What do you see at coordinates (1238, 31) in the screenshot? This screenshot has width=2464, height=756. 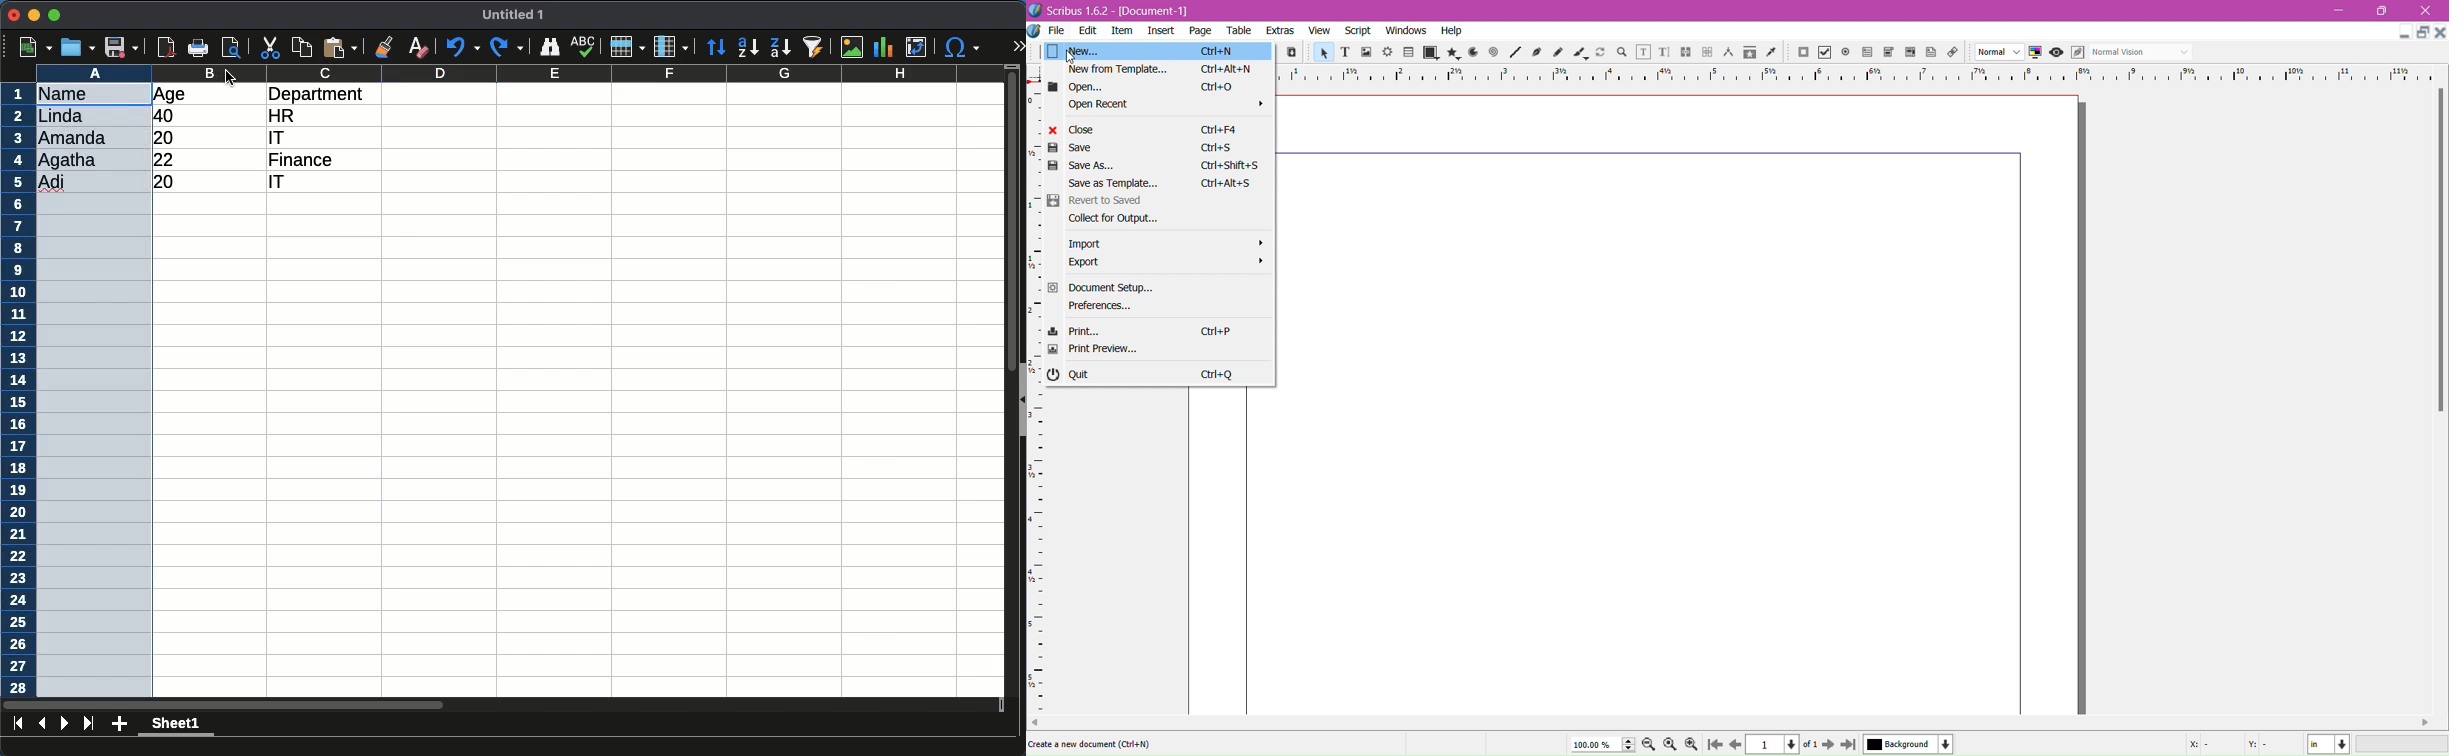 I see `Table` at bounding box center [1238, 31].